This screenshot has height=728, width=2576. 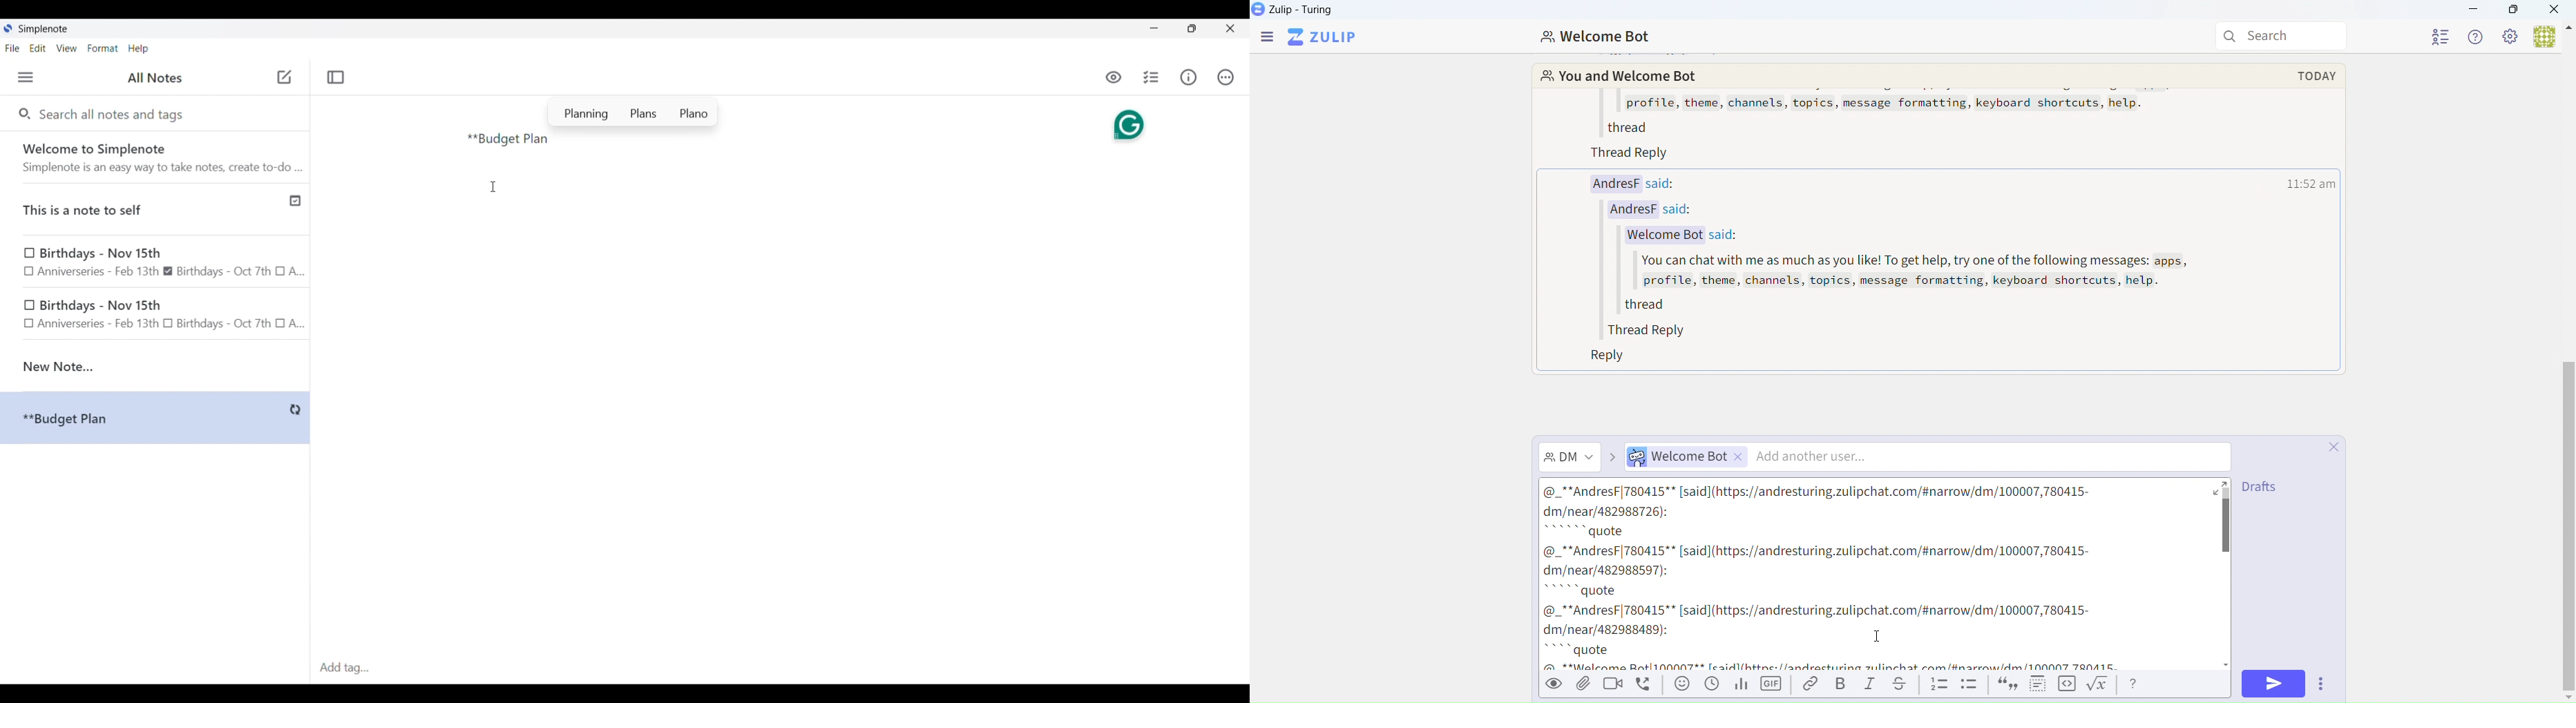 I want to click on AndresF said:, so click(x=1626, y=182).